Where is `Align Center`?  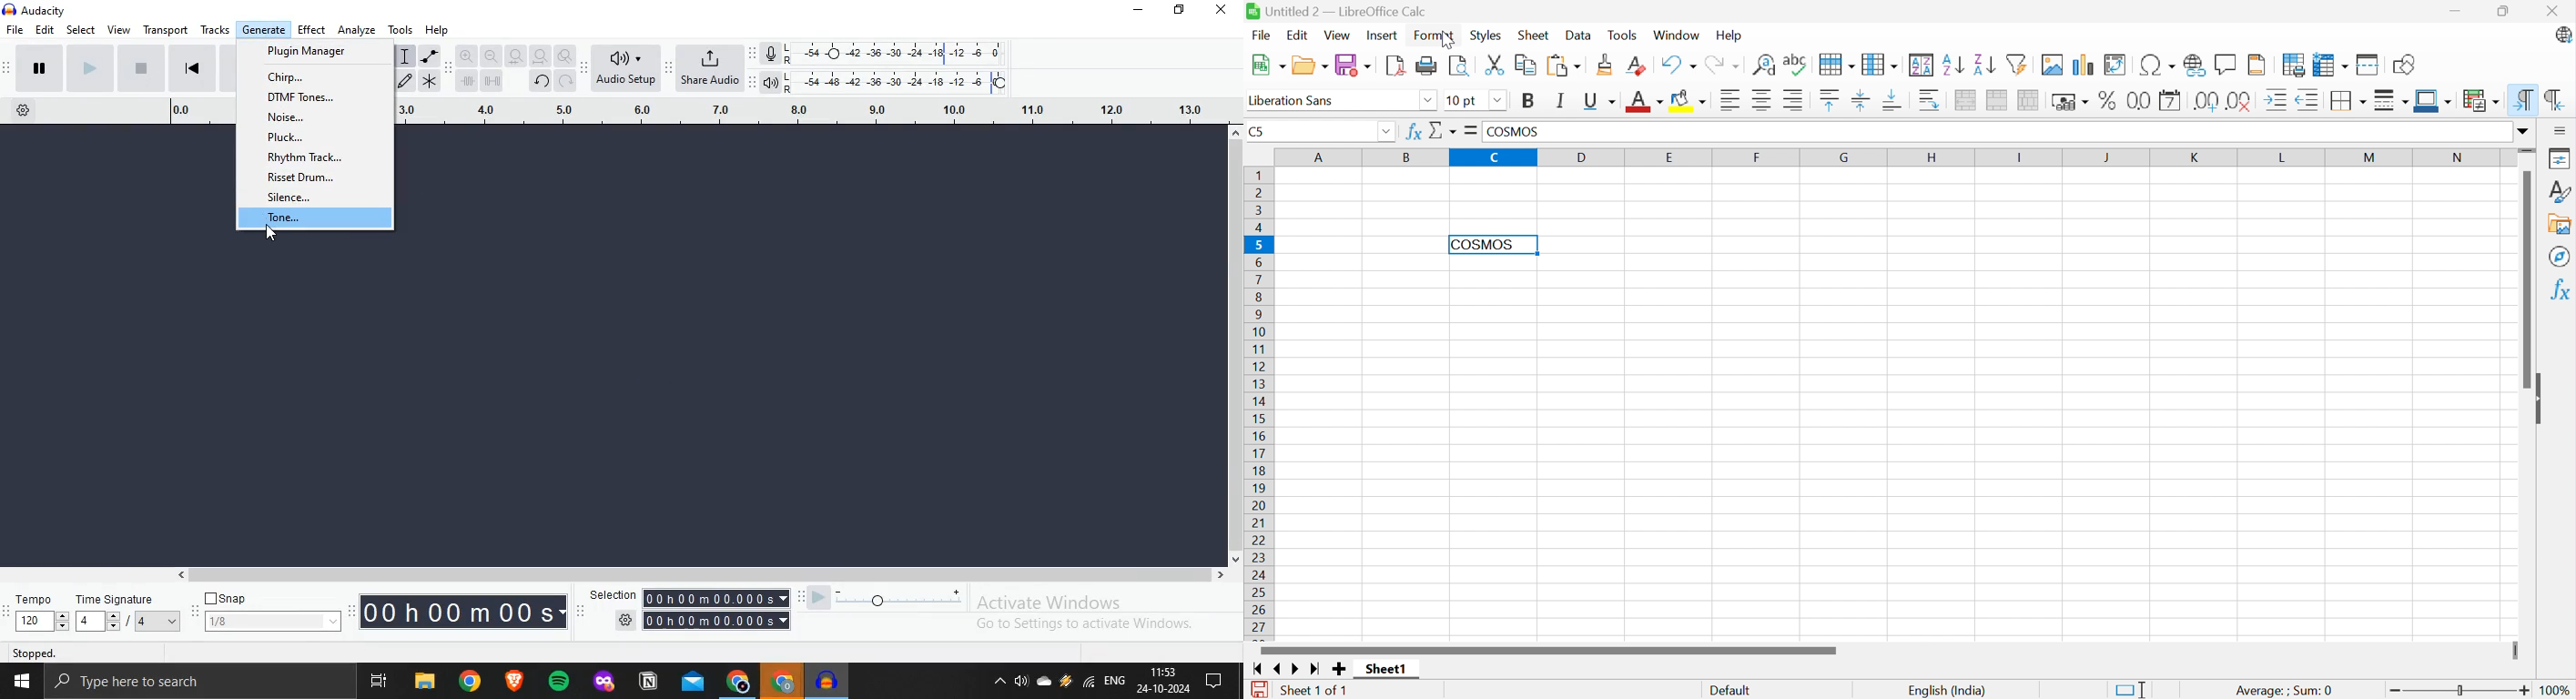 Align Center is located at coordinates (1762, 99).